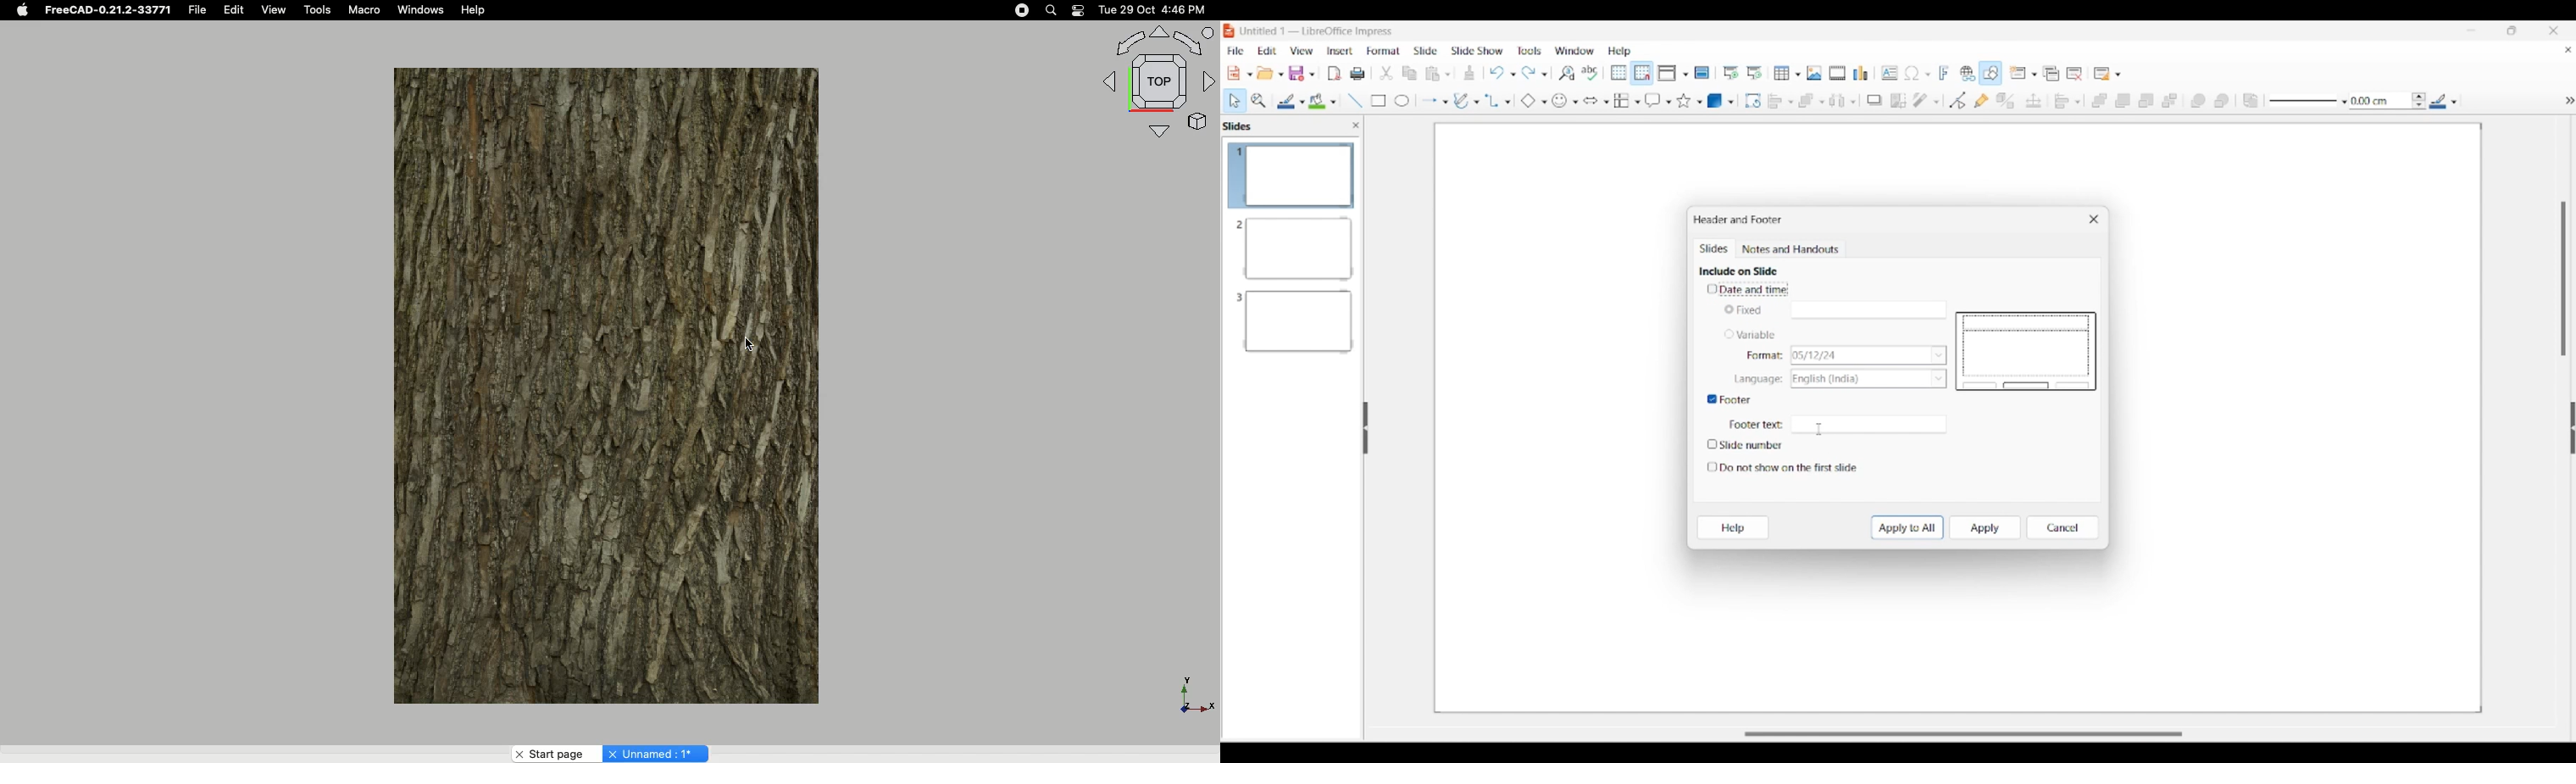 This screenshot has width=2576, height=784. Describe the element at coordinates (1302, 73) in the screenshot. I see `Save options` at that location.